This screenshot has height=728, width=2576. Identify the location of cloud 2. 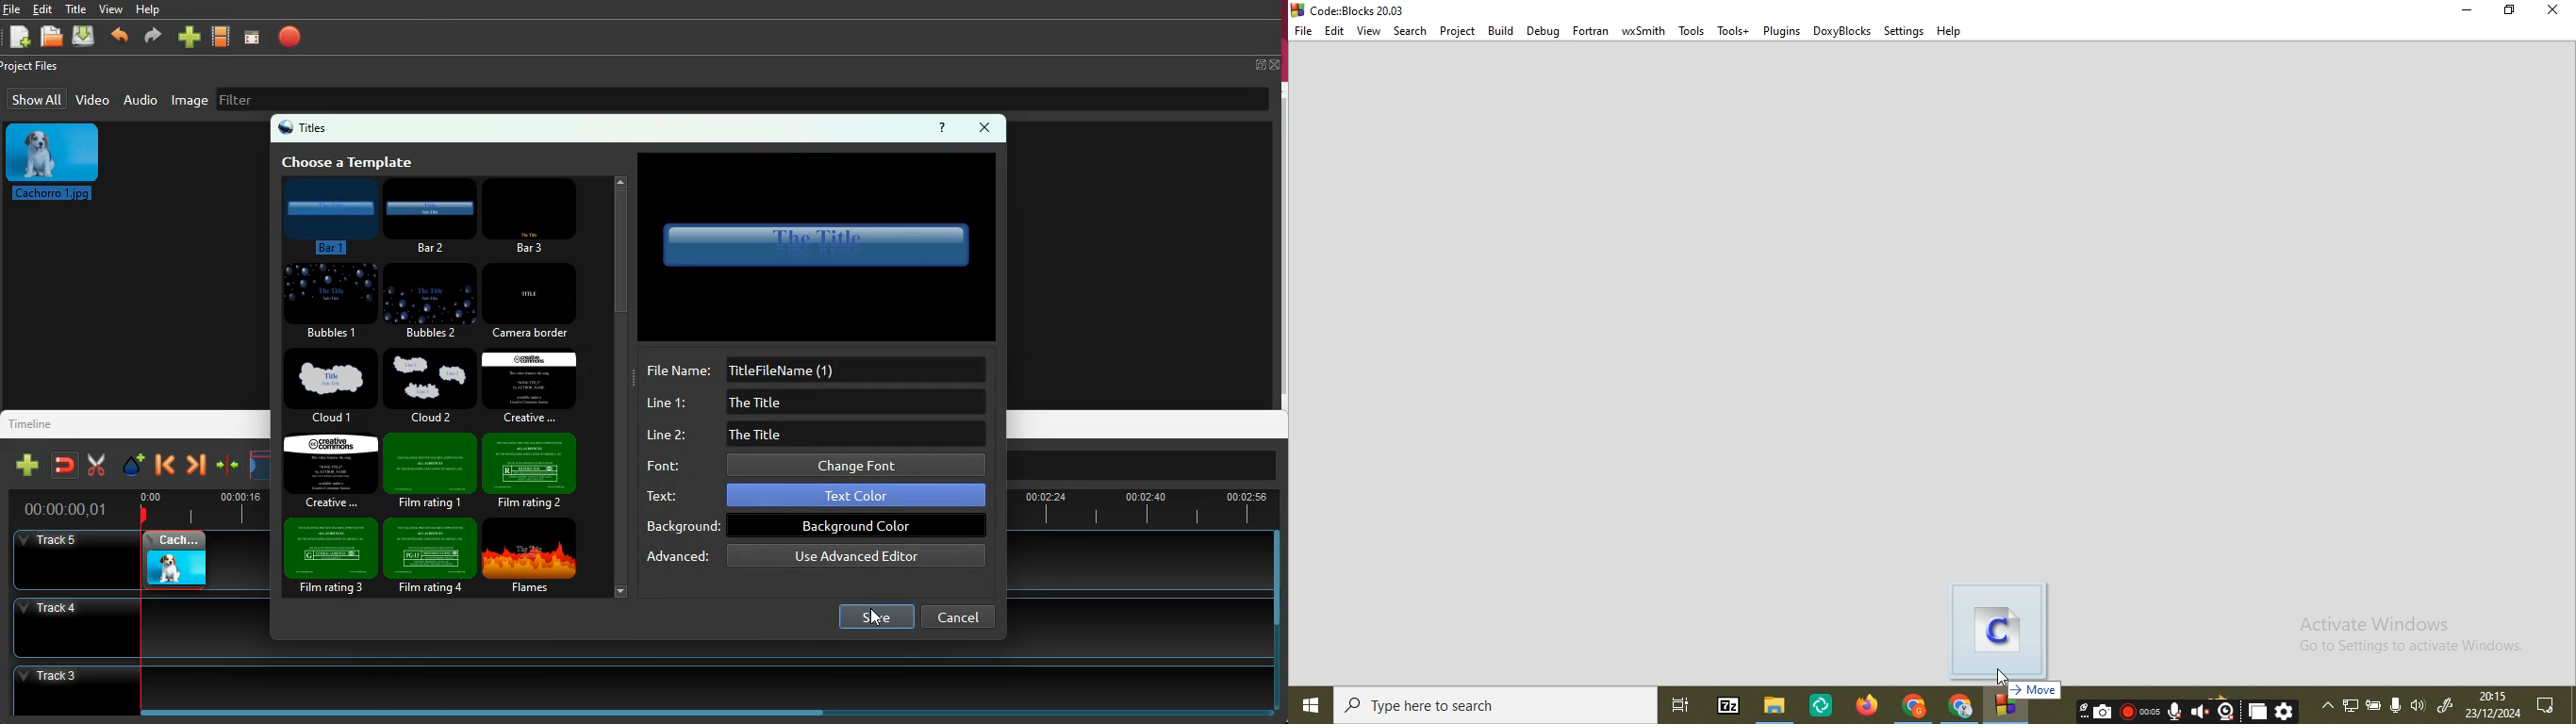
(428, 386).